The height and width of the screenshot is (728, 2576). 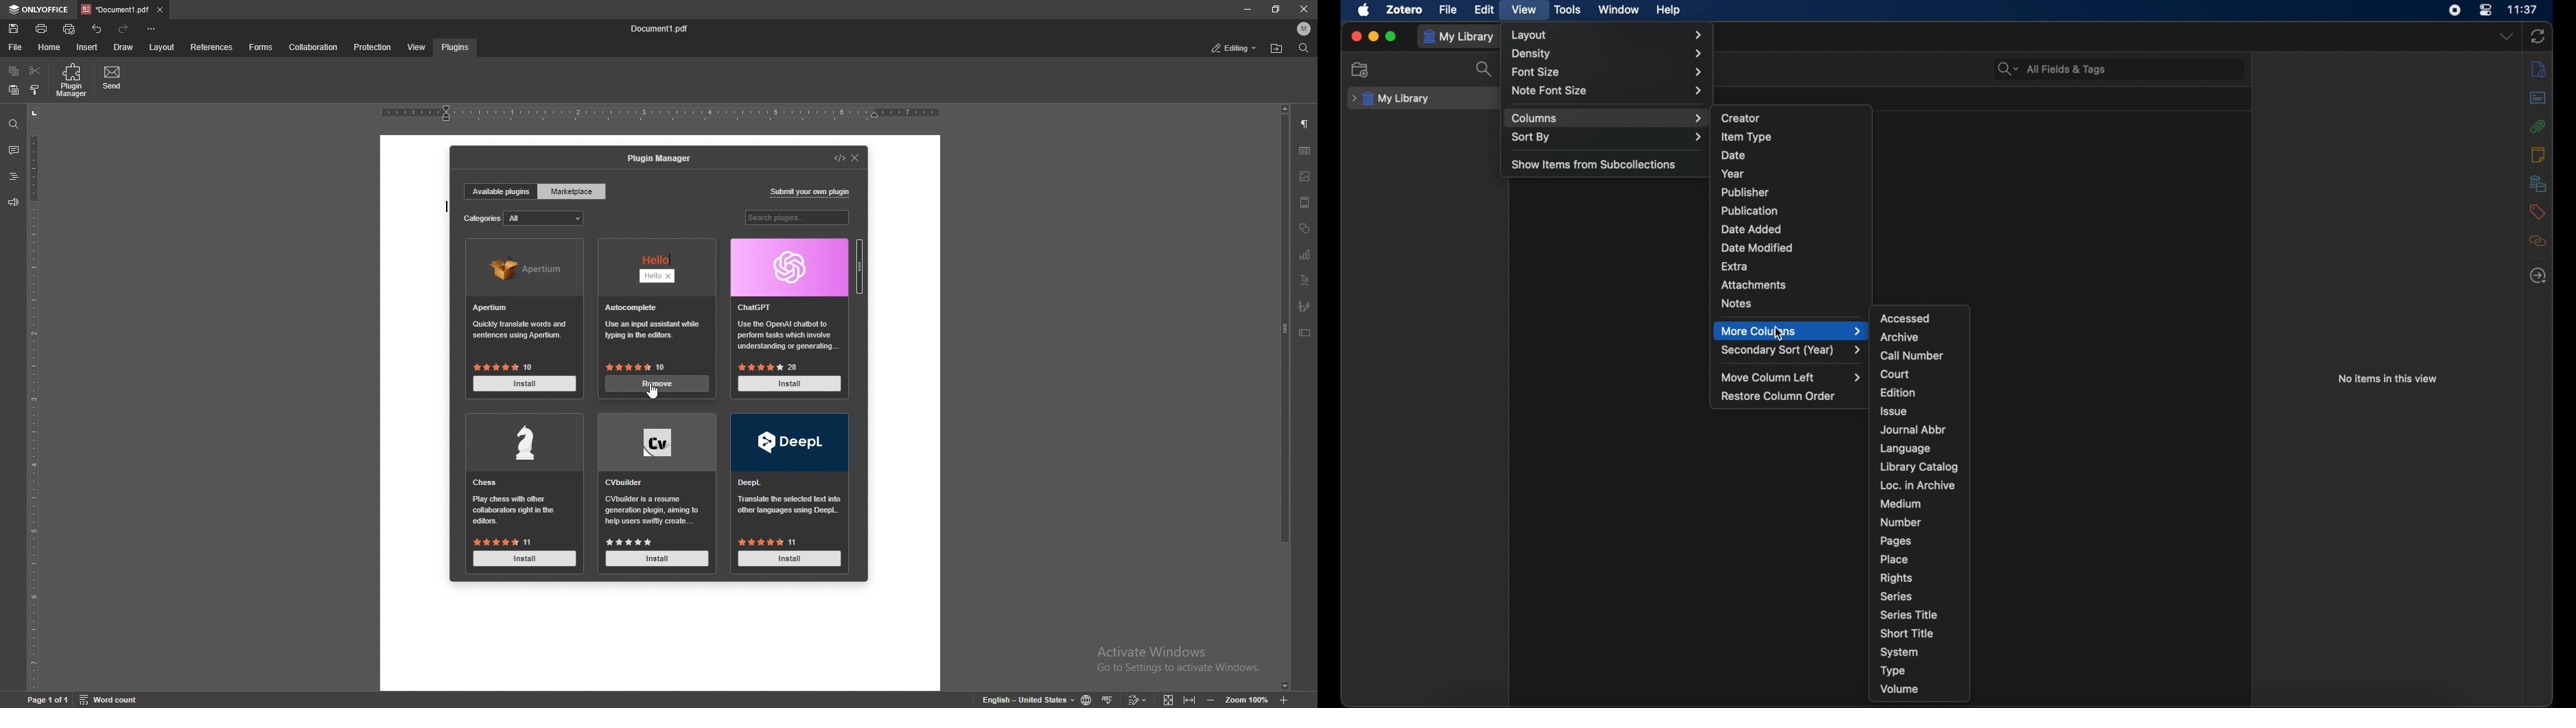 What do you see at coordinates (1733, 174) in the screenshot?
I see `year` at bounding box center [1733, 174].